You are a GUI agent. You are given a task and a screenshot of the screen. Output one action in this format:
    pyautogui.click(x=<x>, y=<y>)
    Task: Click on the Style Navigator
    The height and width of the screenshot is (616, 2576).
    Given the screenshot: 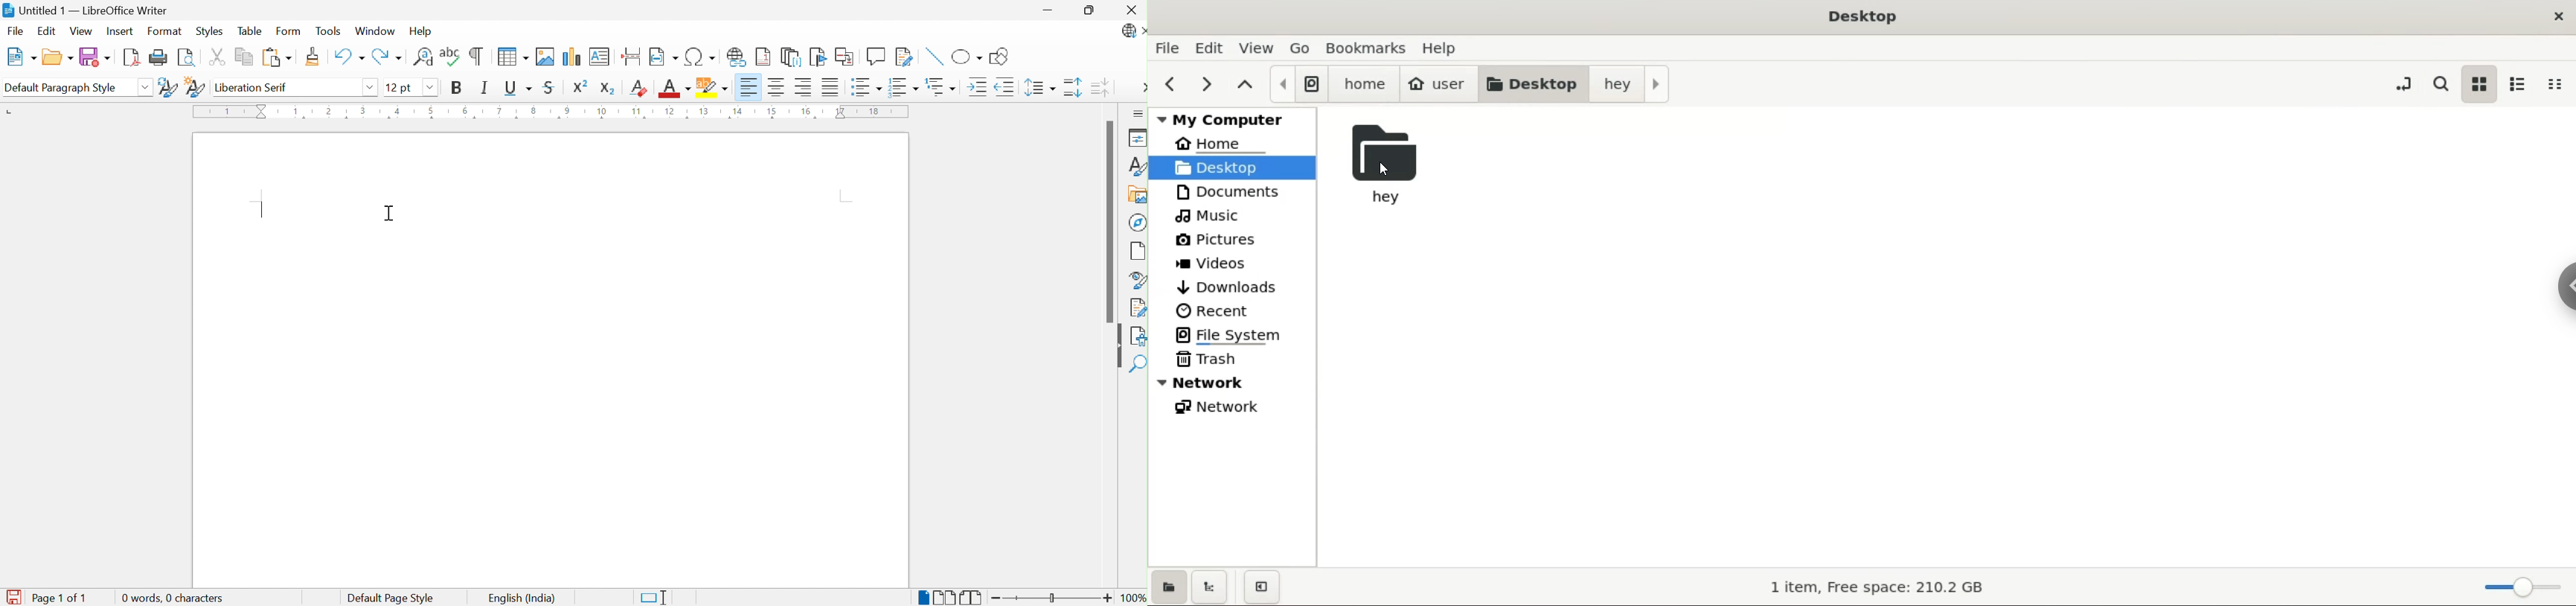 What is the action you would take?
    pyautogui.click(x=1135, y=280)
    